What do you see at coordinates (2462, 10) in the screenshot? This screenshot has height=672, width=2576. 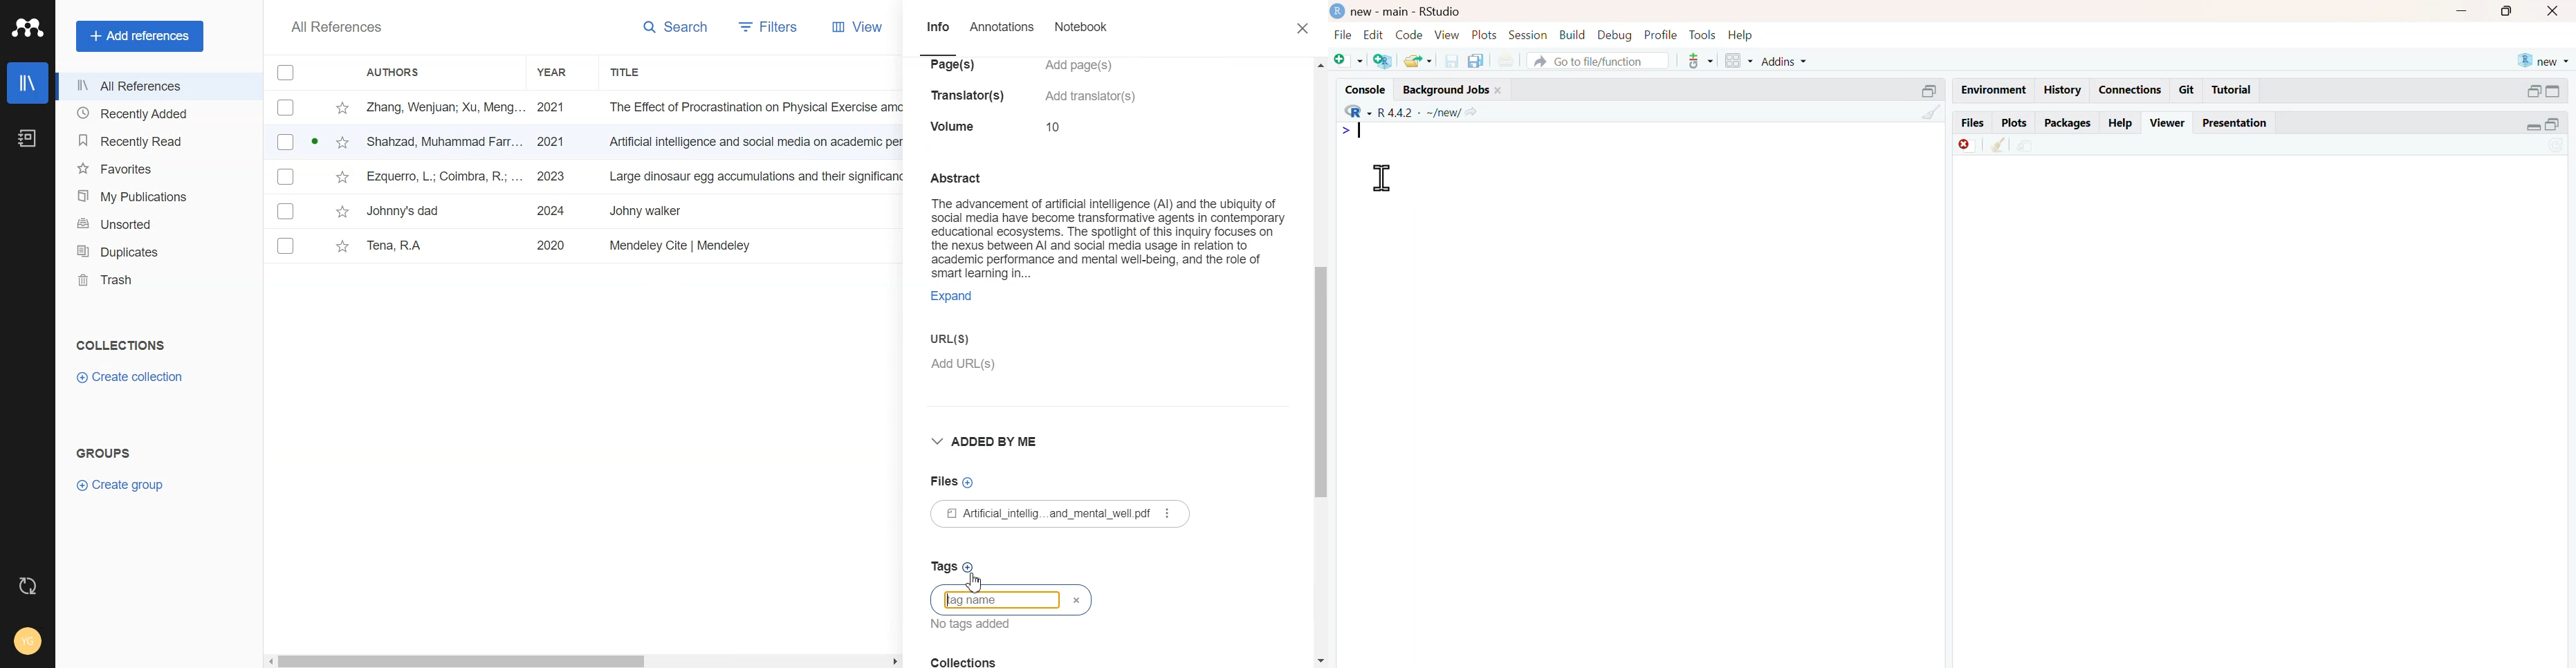 I see `Minimise` at bounding box center [2462, 10].